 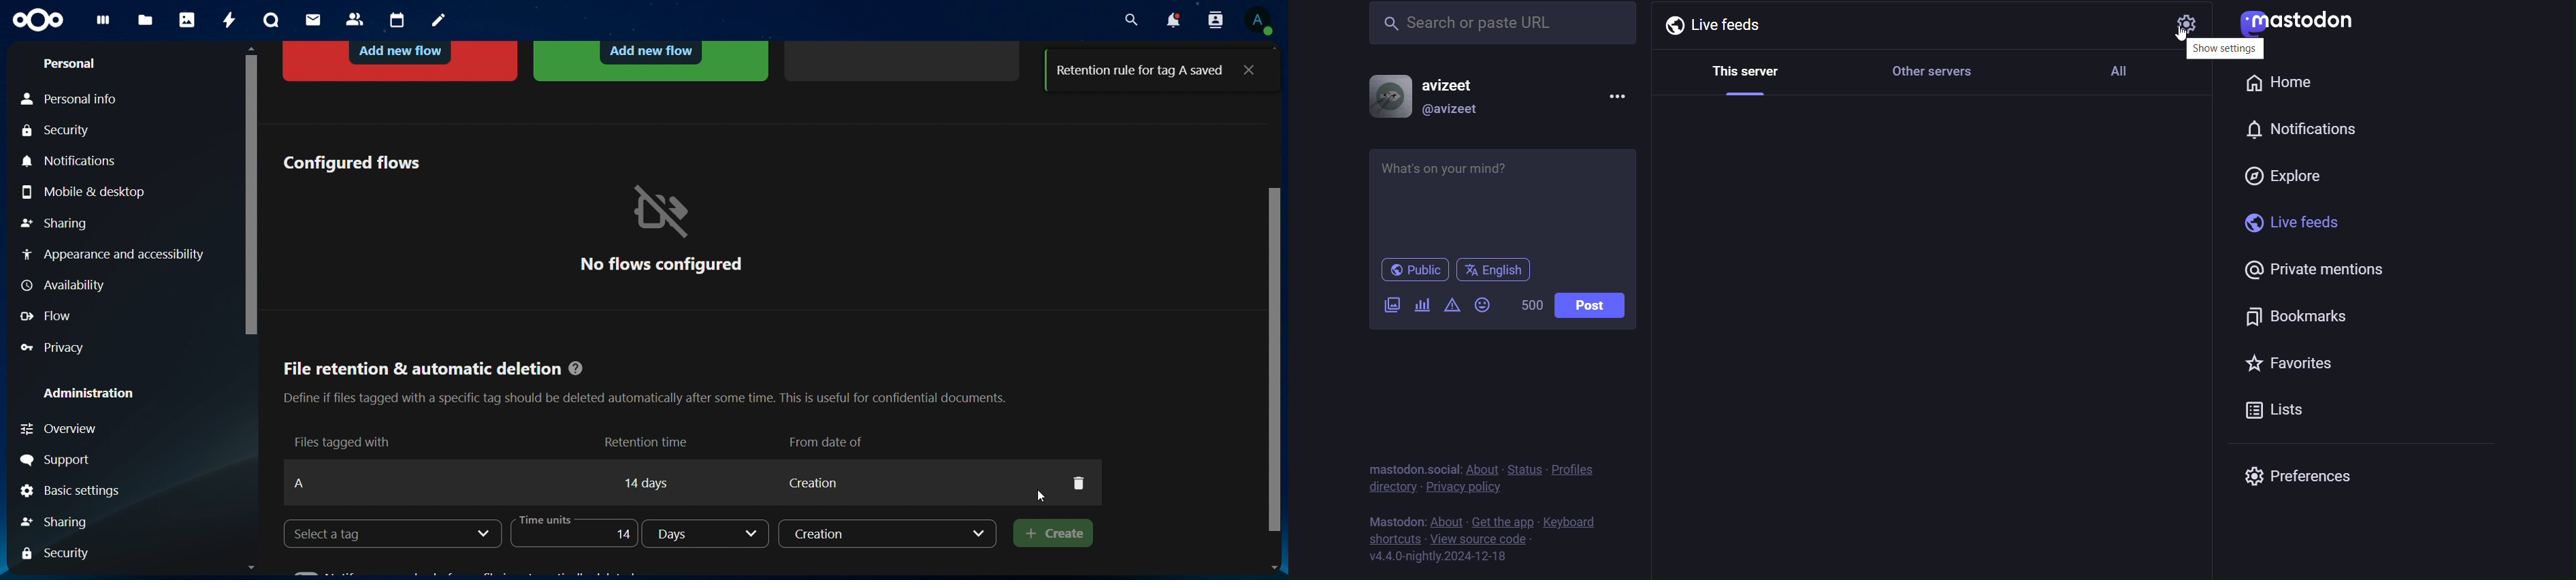 What do you see at coordinates (60, 552) in the screenshot?
I see `security` at bounding box center [60, 552].